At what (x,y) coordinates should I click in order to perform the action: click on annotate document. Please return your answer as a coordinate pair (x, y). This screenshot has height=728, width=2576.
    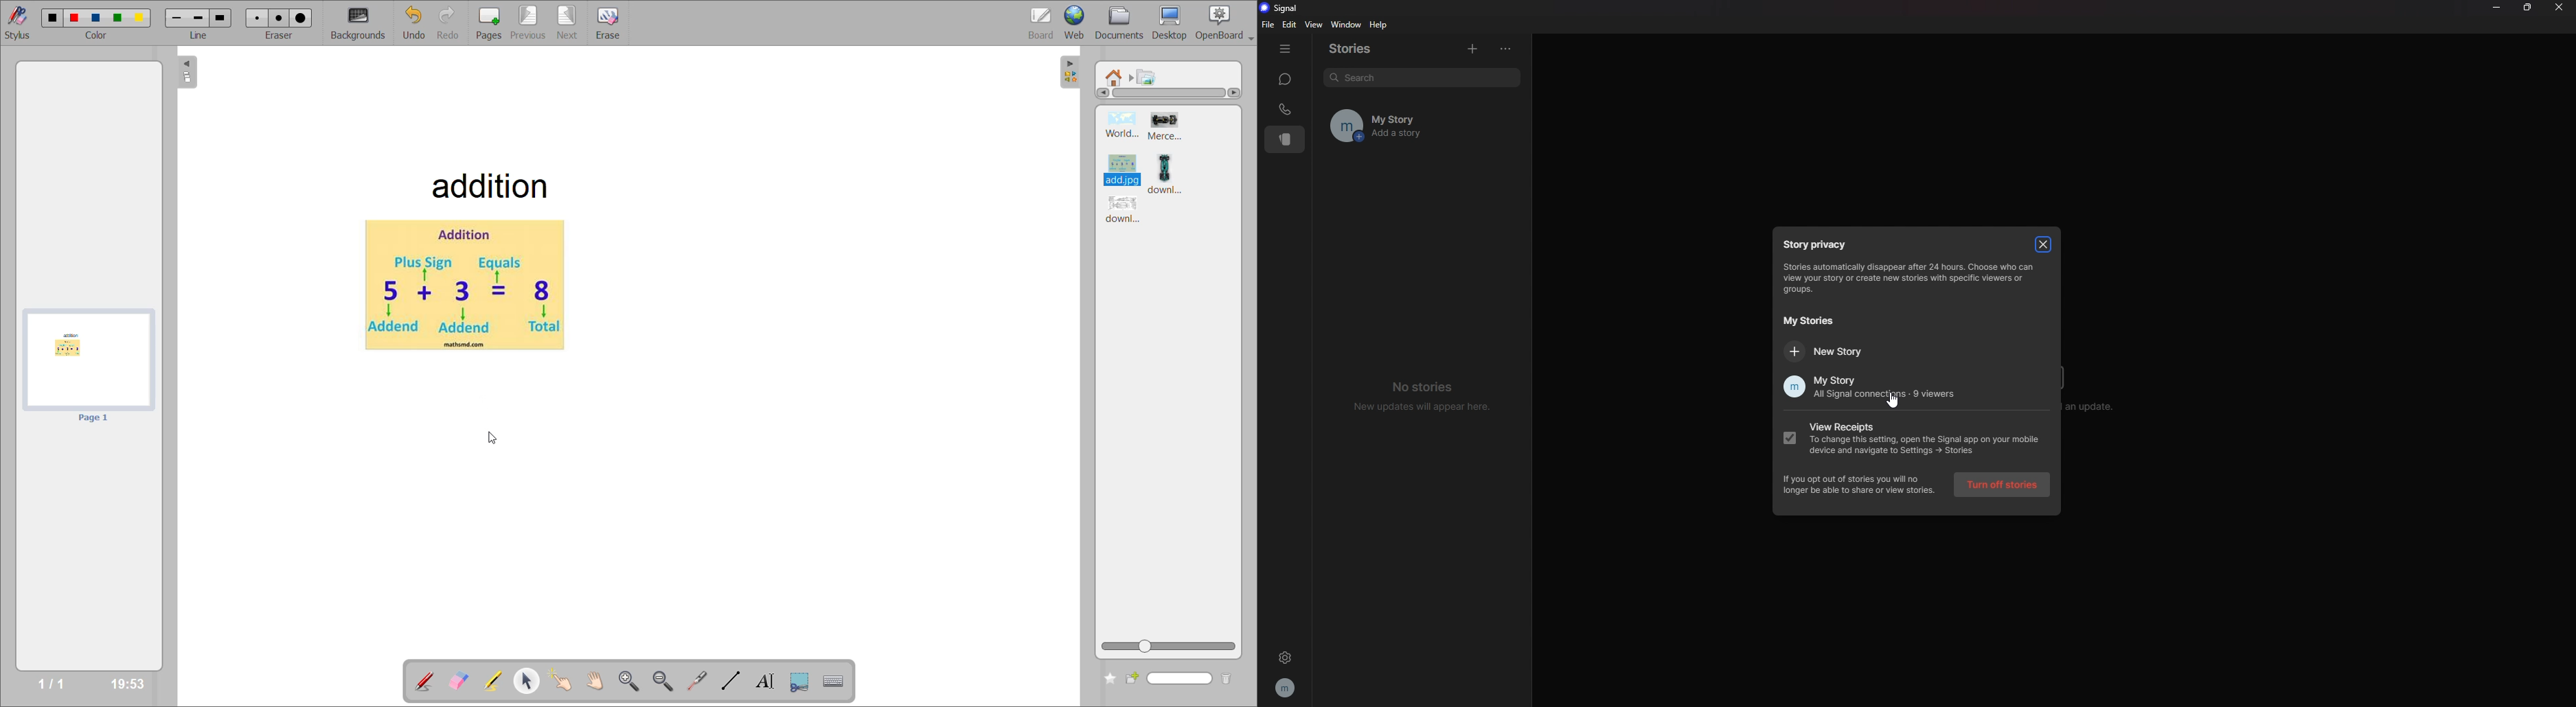
    Looking at the image, I should click on (423, 682).